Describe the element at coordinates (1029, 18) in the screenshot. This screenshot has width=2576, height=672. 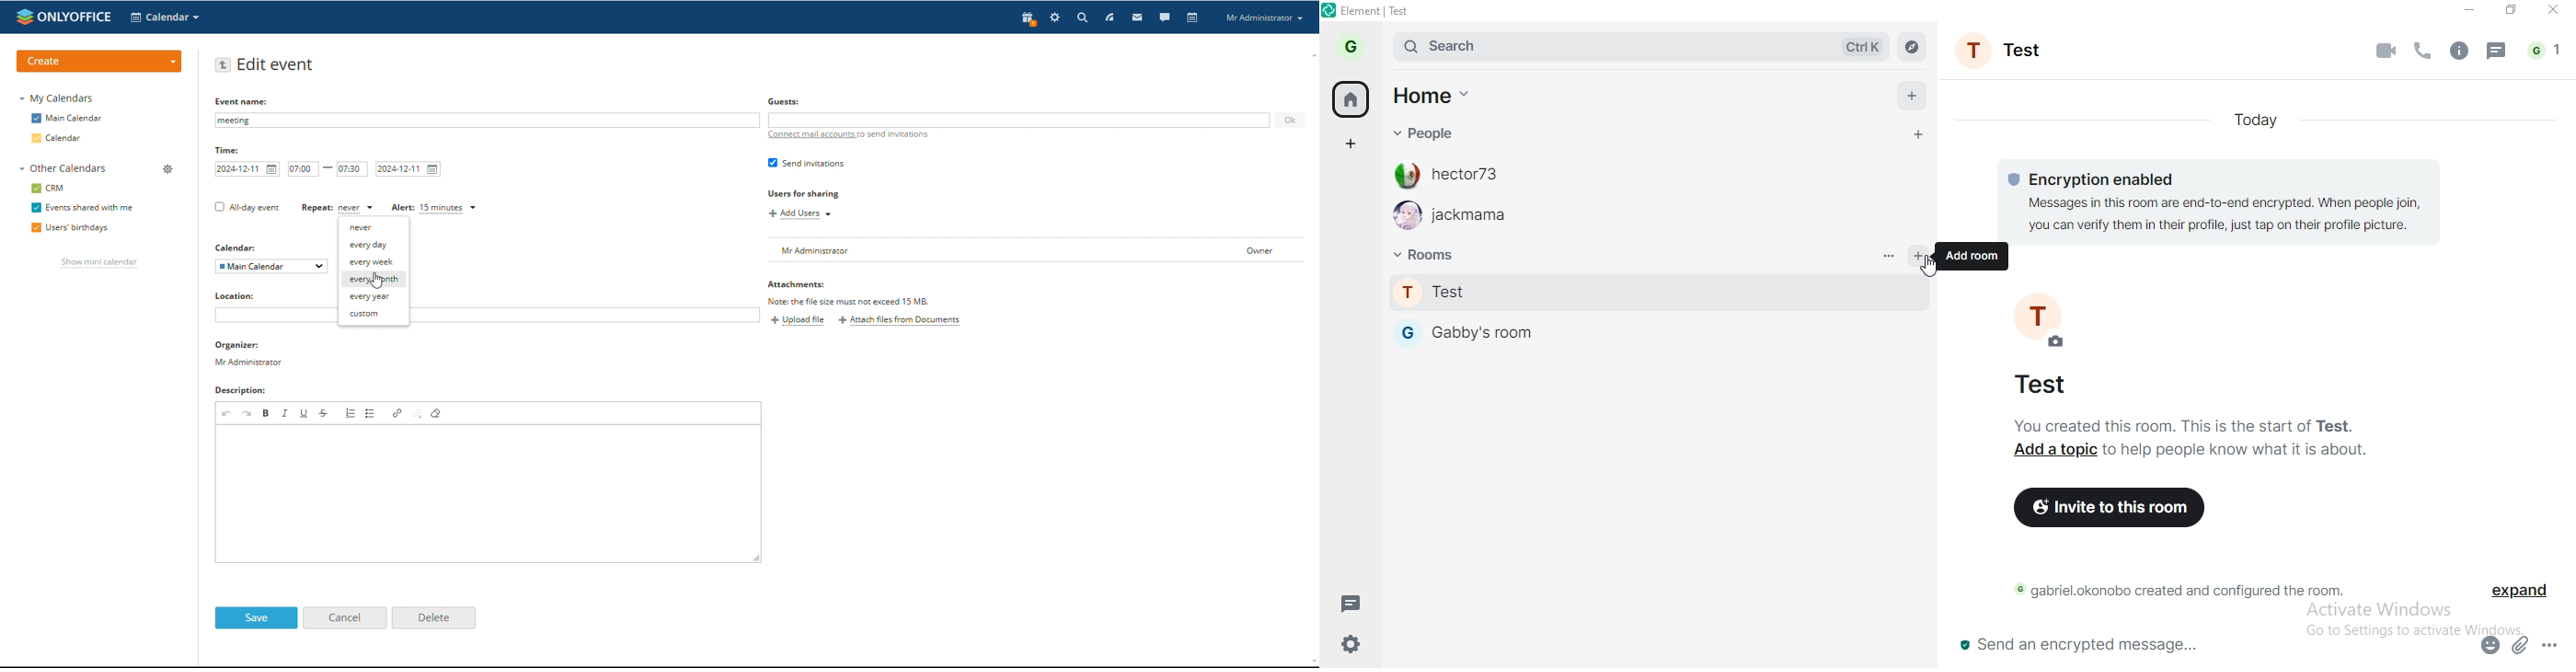
I see `present` at that location.